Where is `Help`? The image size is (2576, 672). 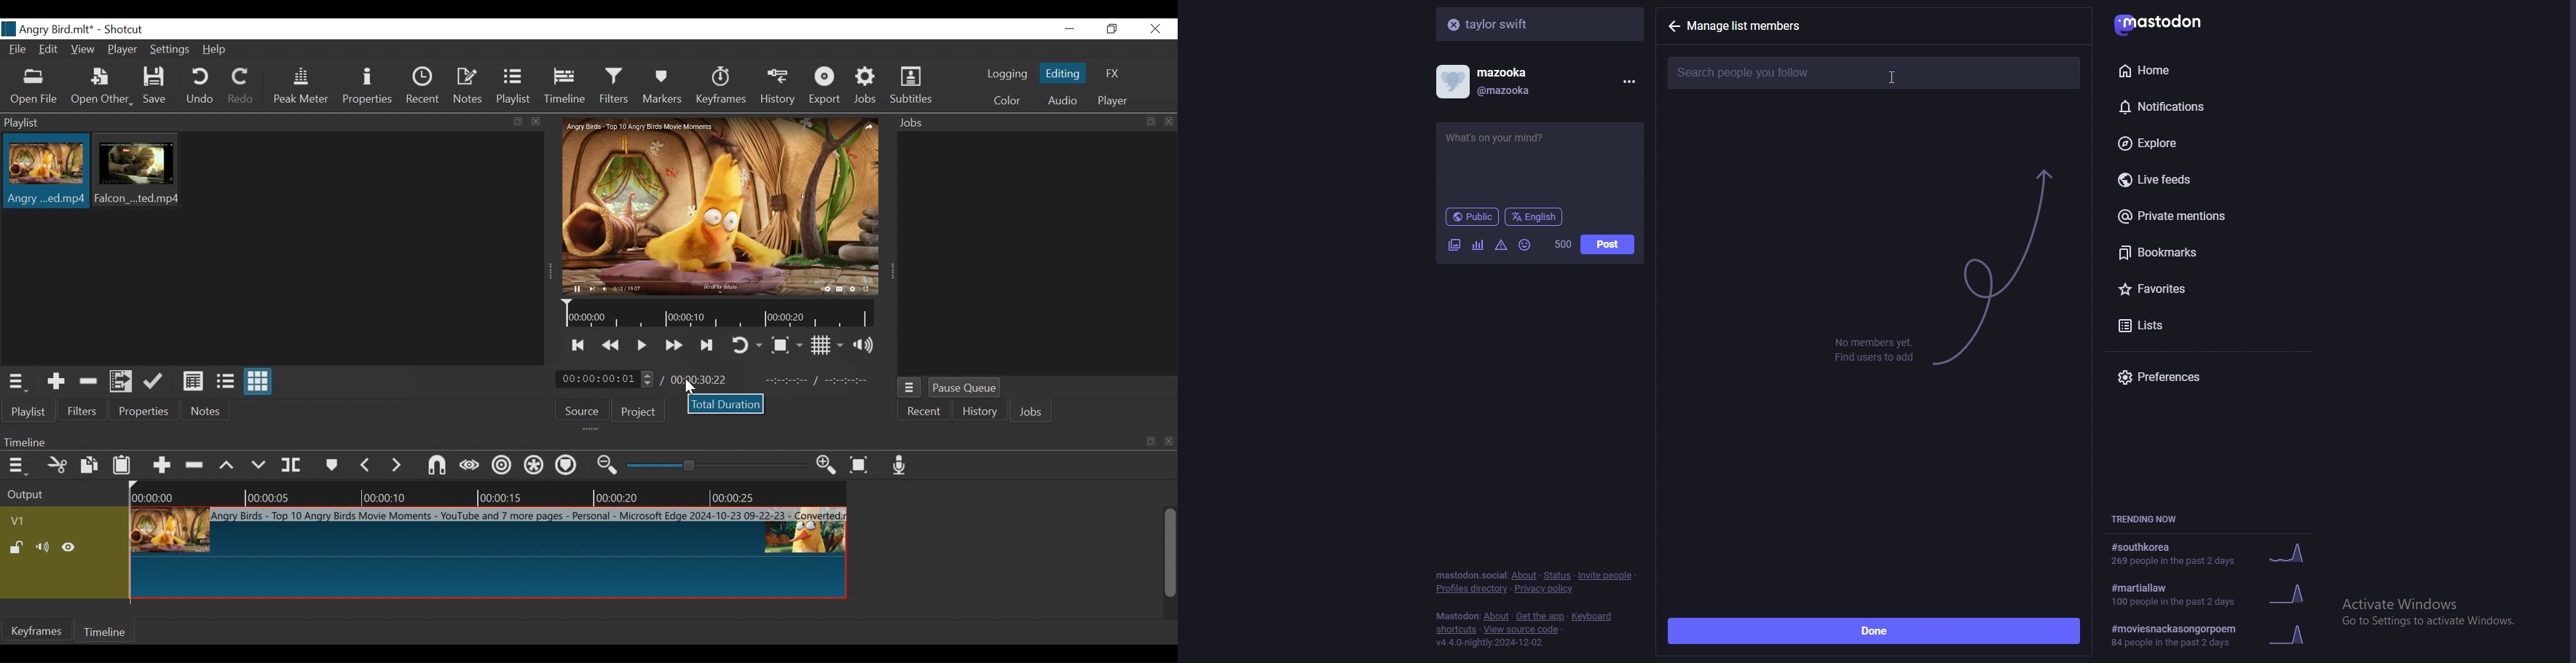 Help is located at coordinates (216, 51).